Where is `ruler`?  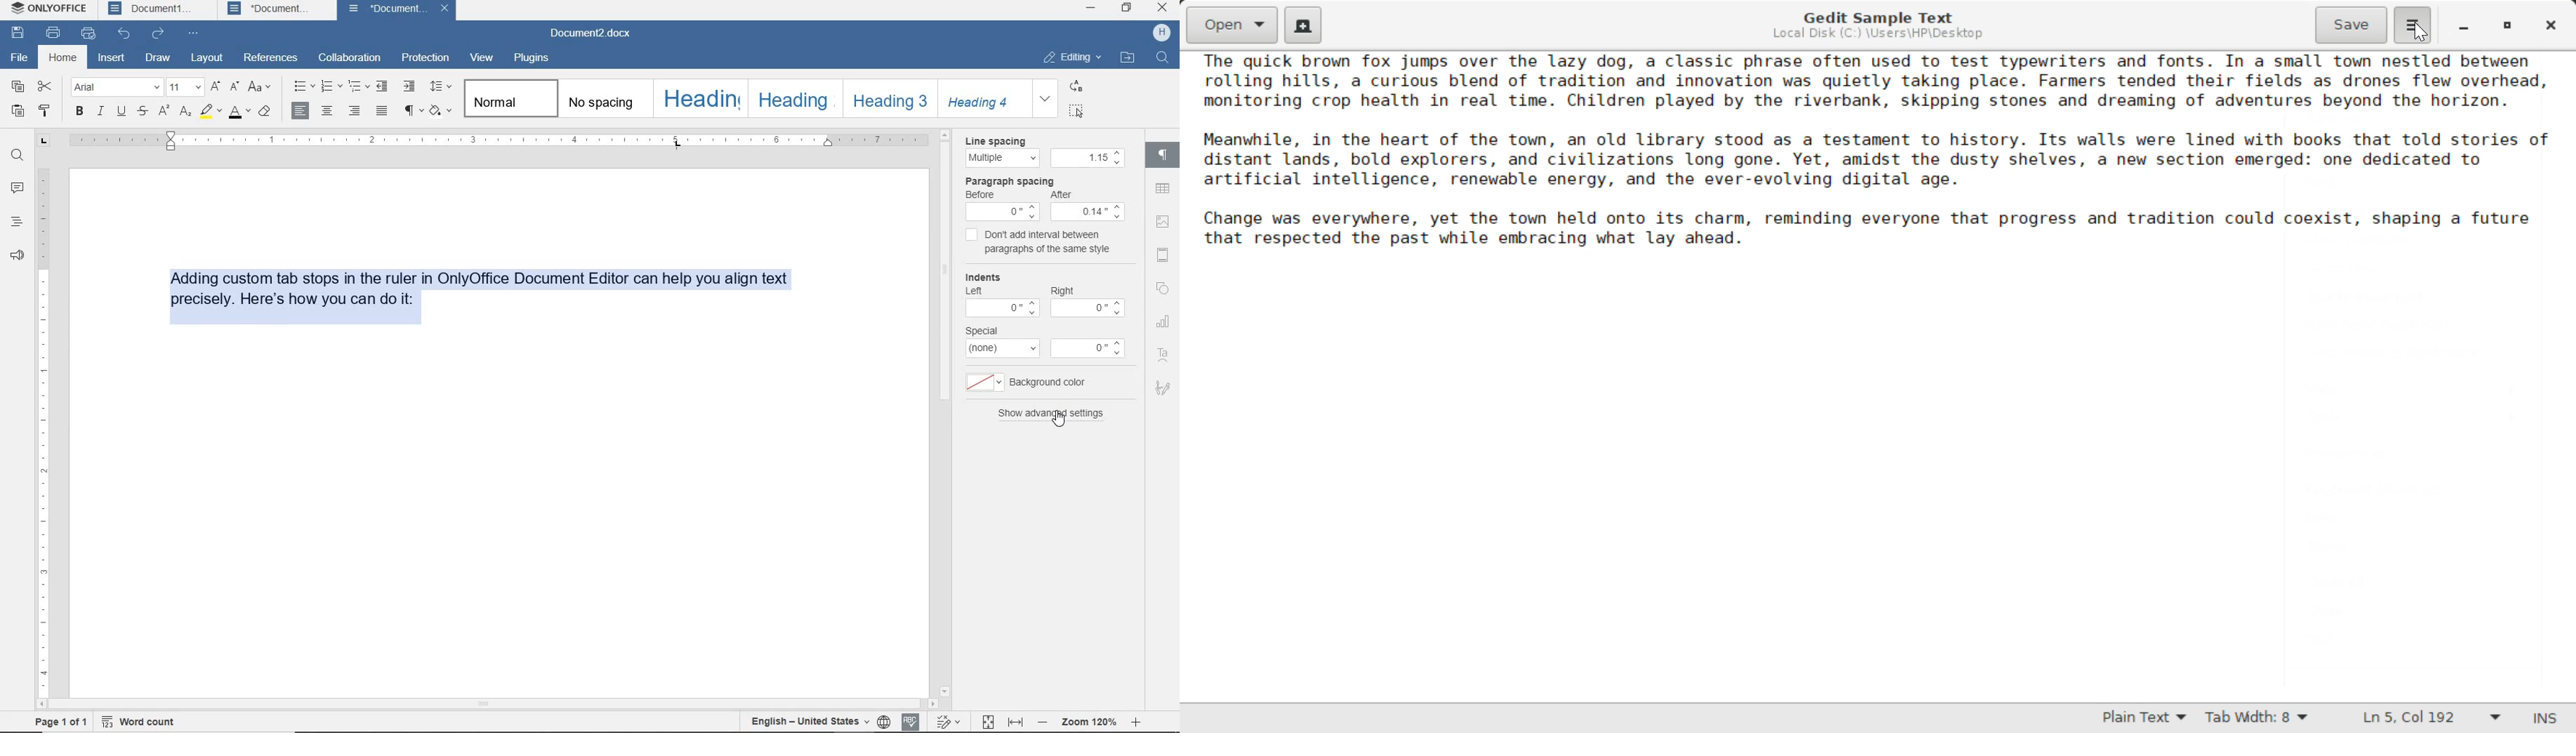 ruler is located at coordinates (44, 423).